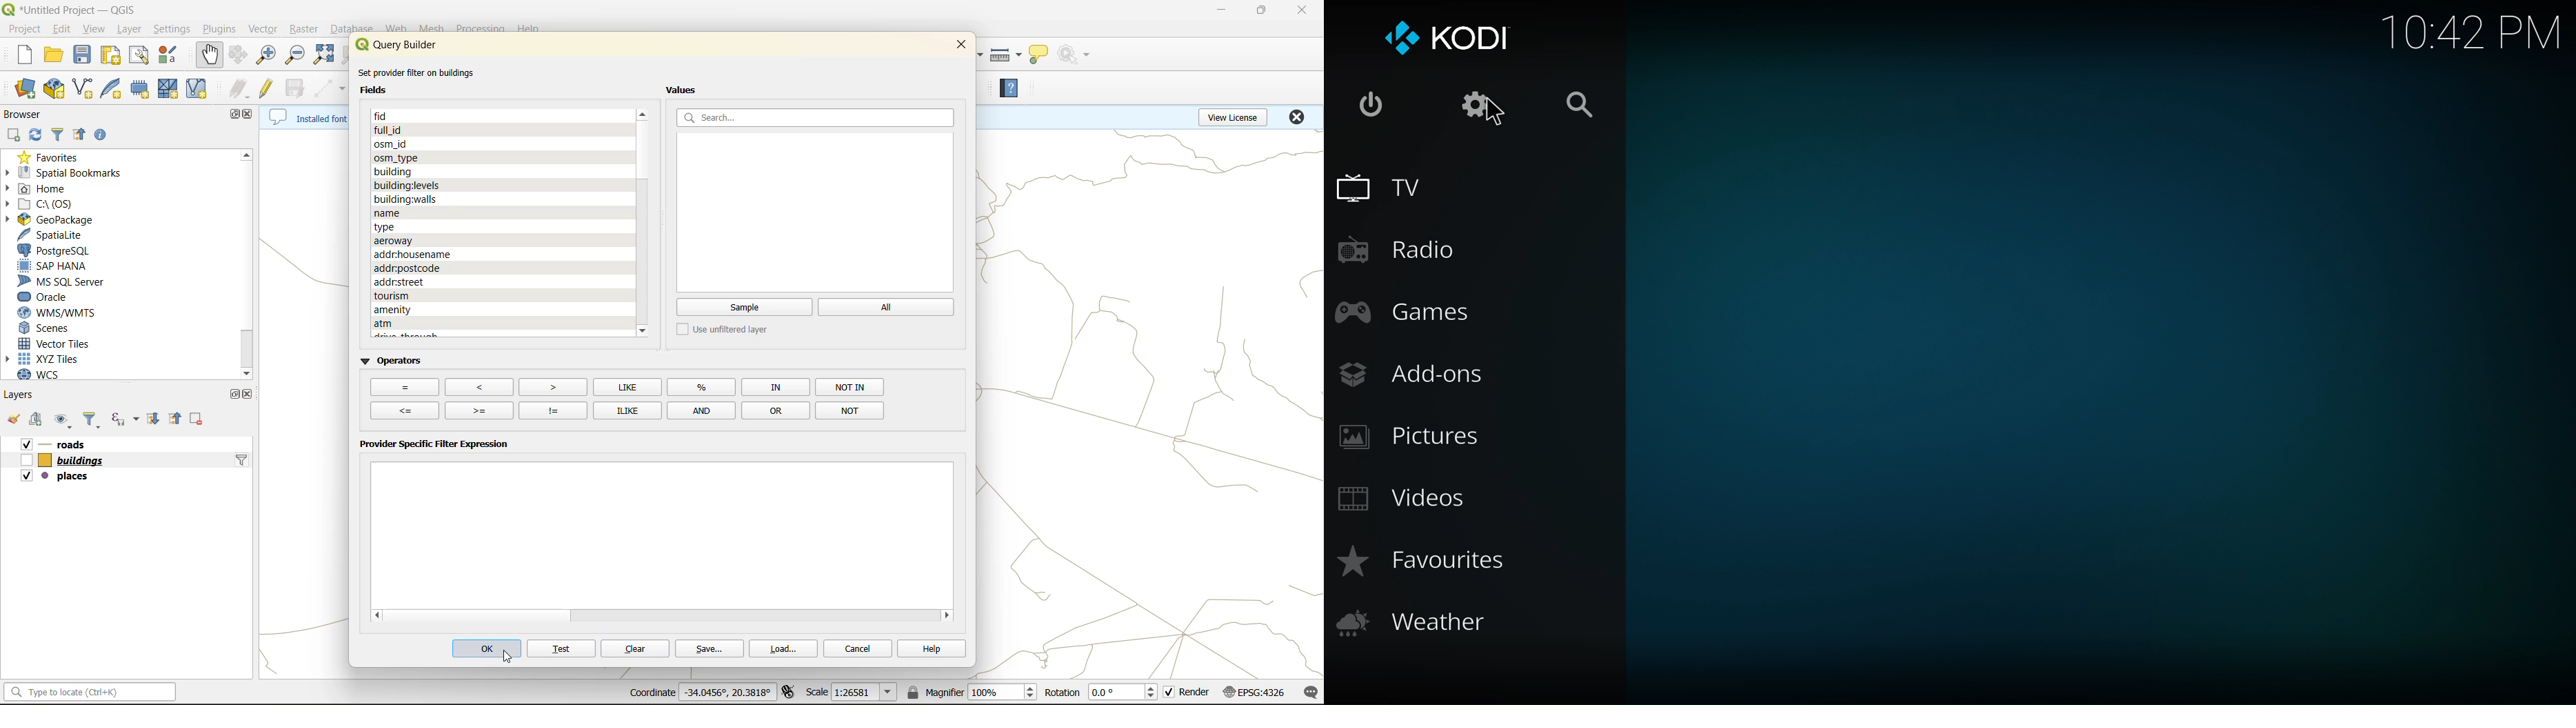 This screenshot has height=728, width=2576. I want to click on query builder, so click(405, 45).